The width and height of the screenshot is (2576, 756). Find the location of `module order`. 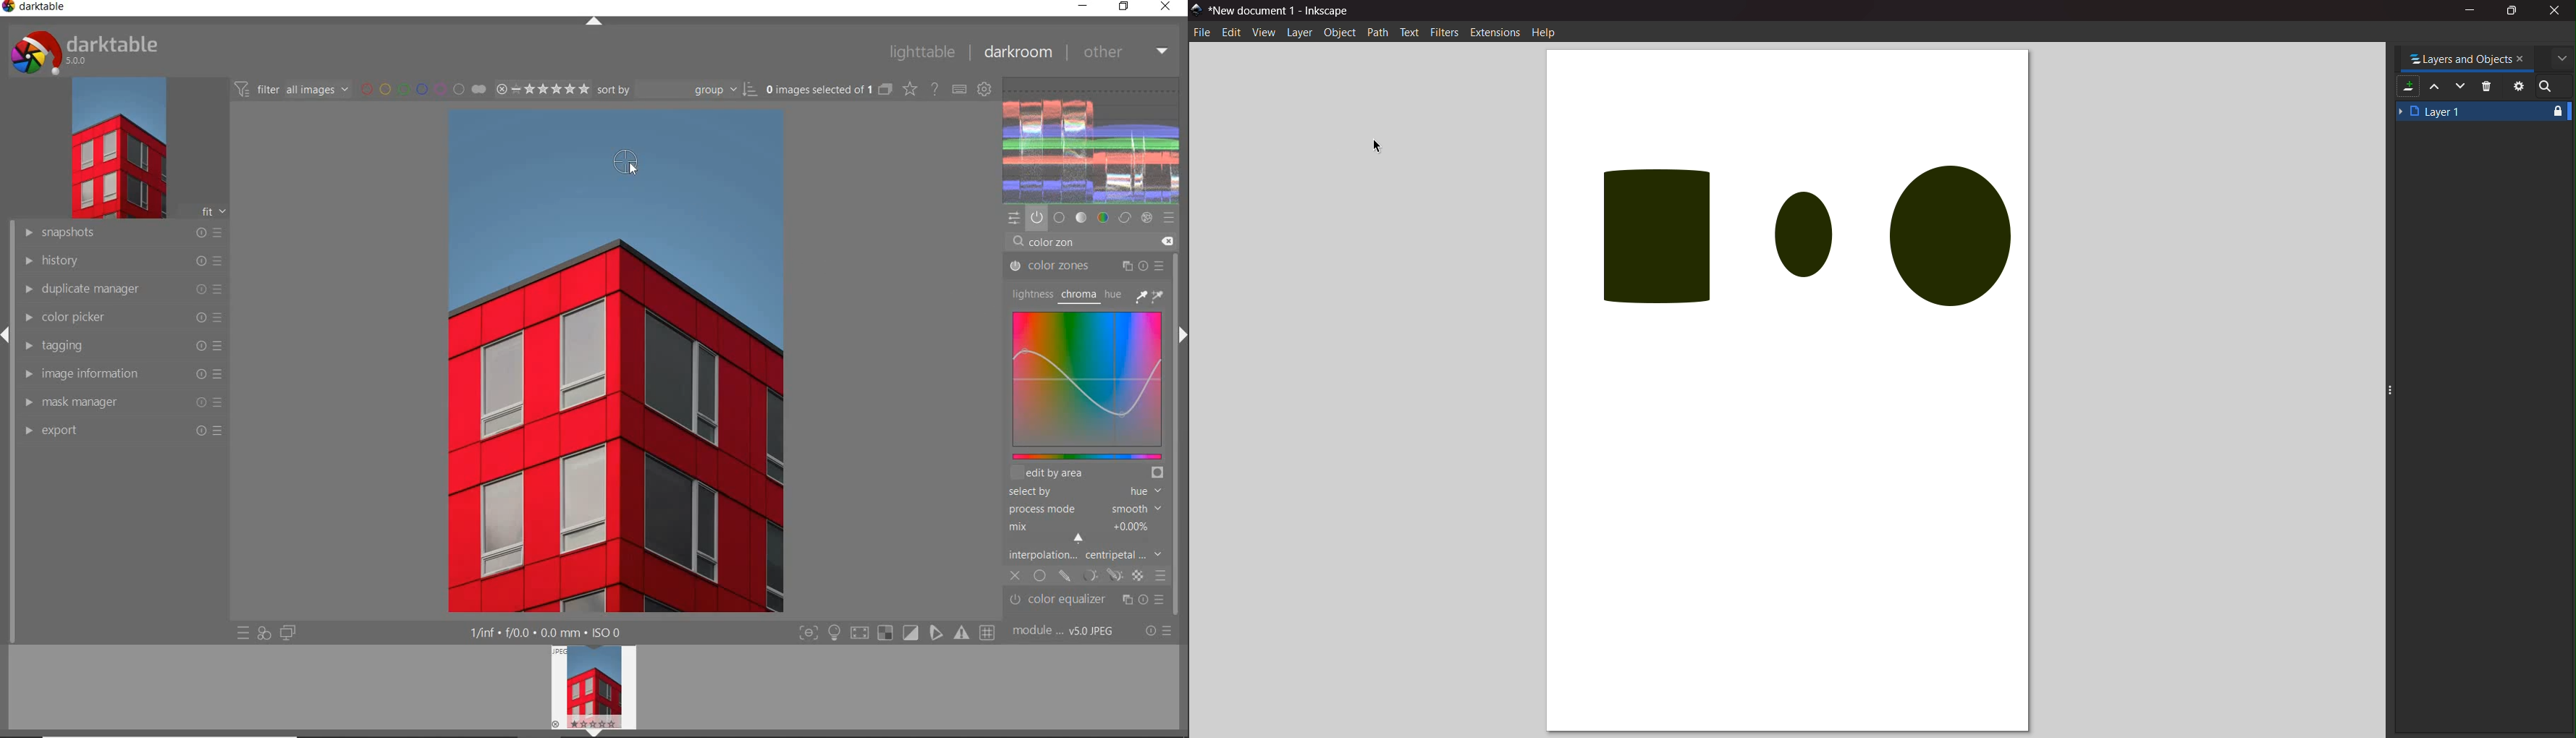

module order is located at coordinates (1067, 632).